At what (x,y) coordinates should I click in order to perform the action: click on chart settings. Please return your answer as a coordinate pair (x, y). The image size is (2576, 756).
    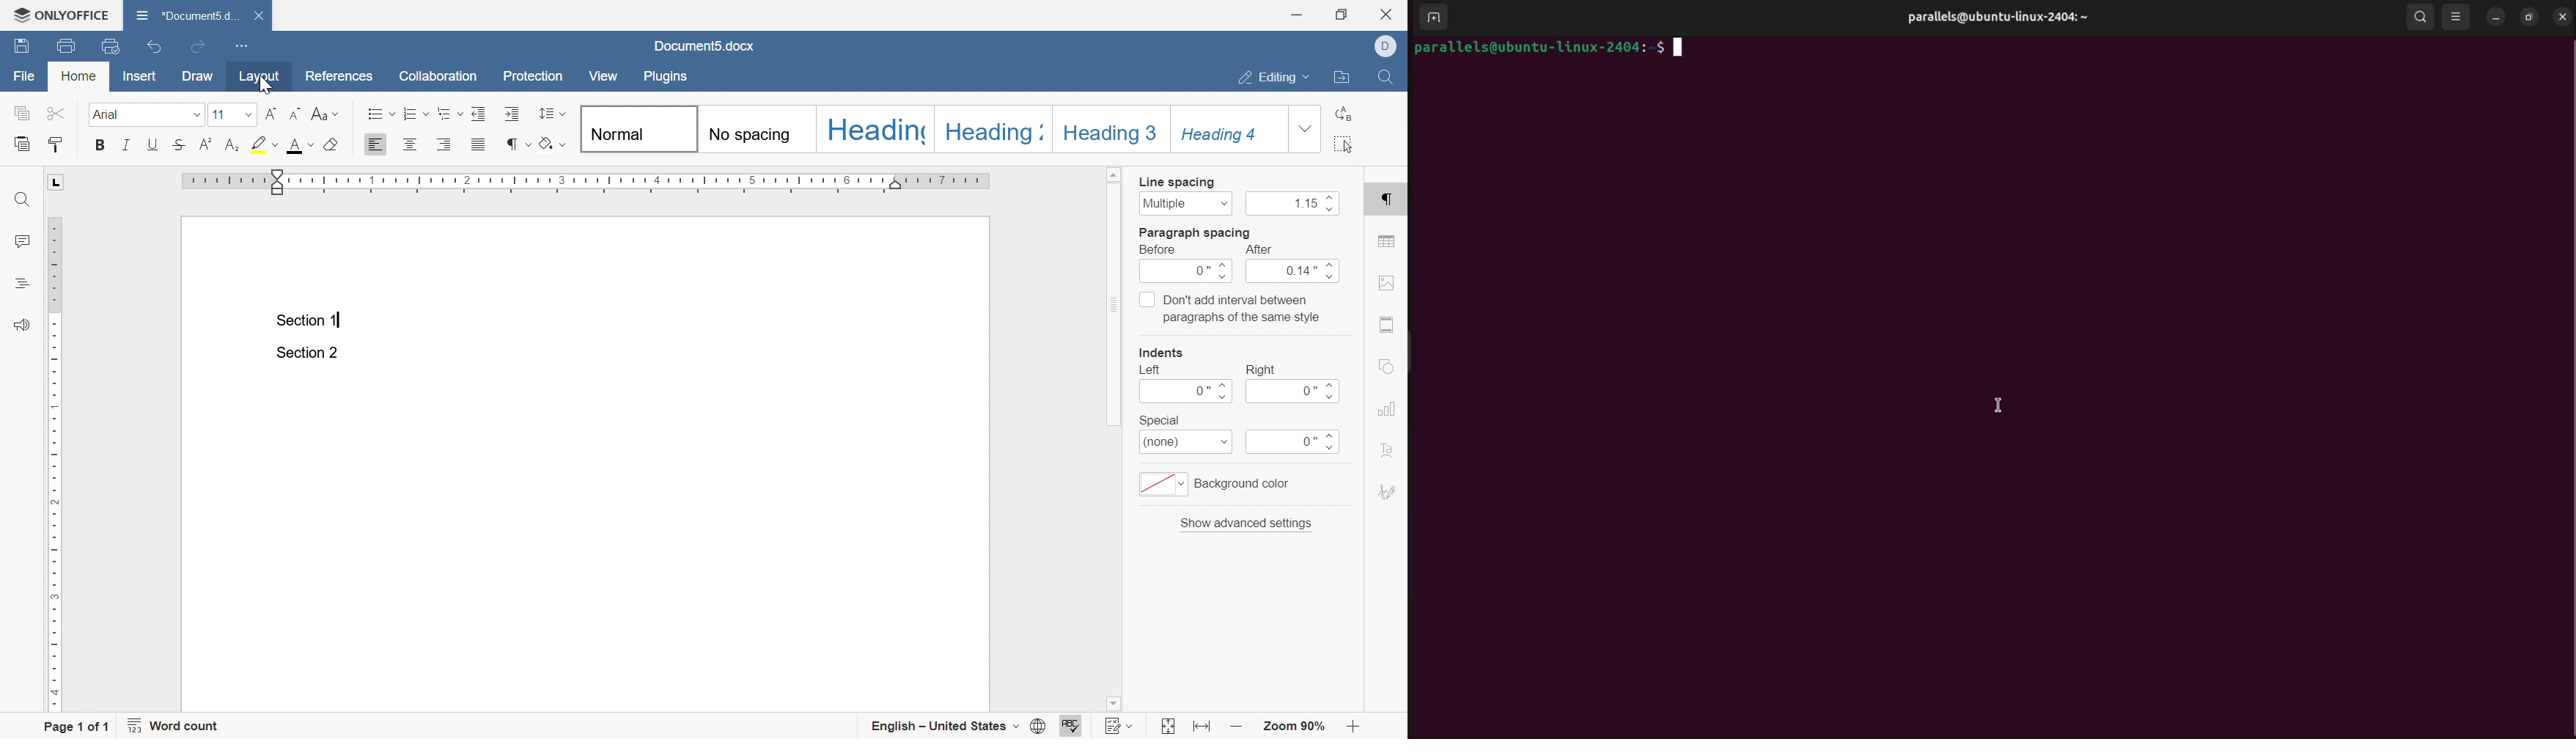
    Looking at the image, I should click on (1385, 408).